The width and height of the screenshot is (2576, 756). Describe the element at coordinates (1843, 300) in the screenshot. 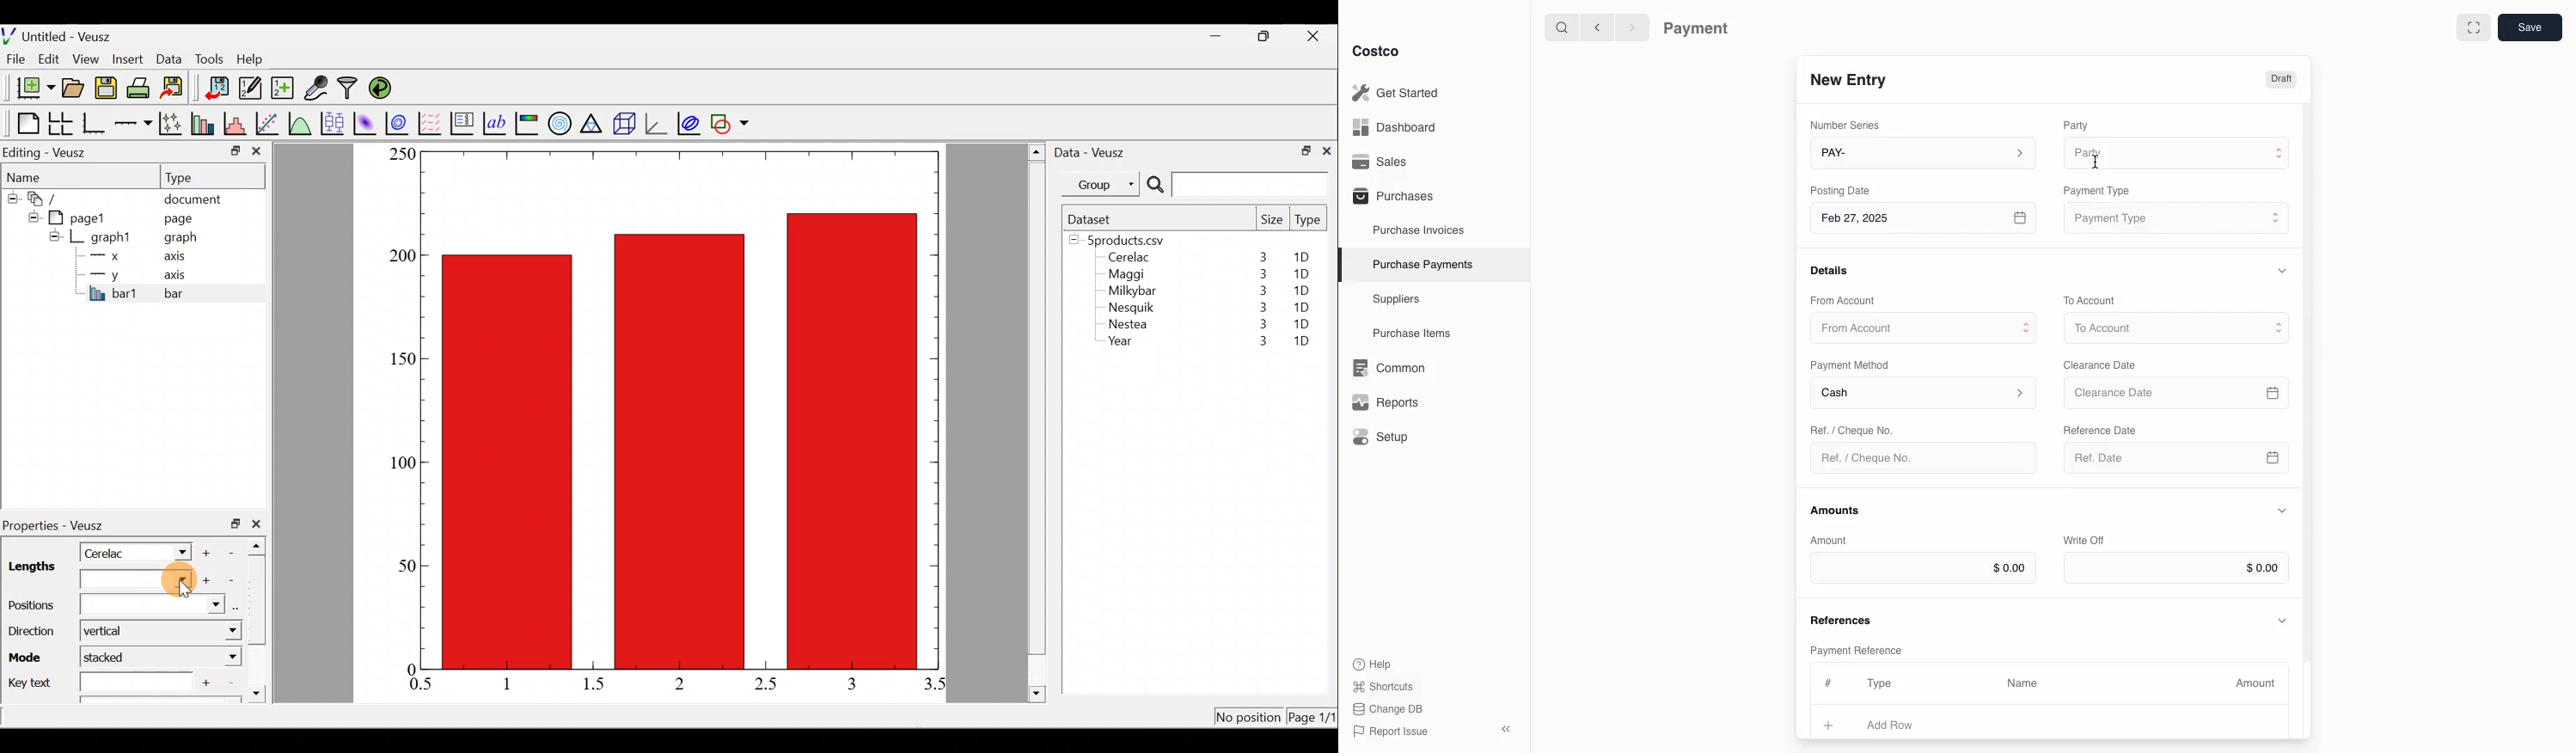

I see `From Account` at that location.